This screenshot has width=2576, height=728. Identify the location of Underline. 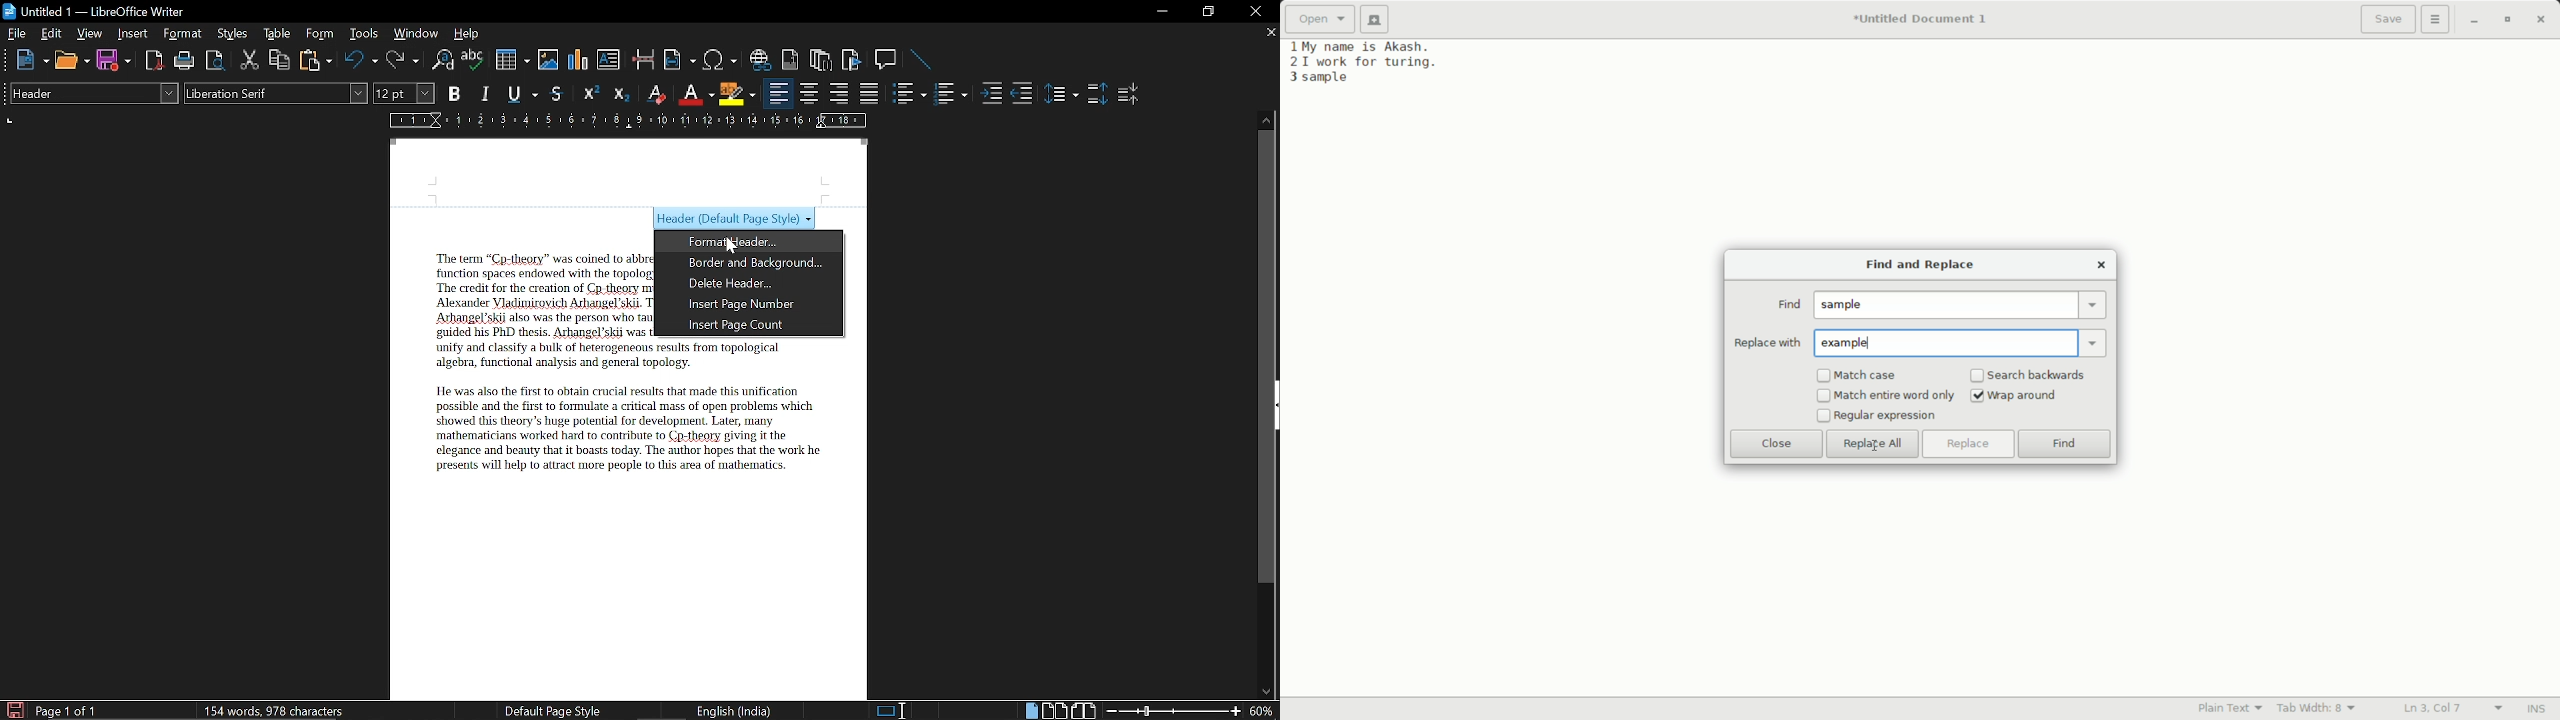
(524, 95).